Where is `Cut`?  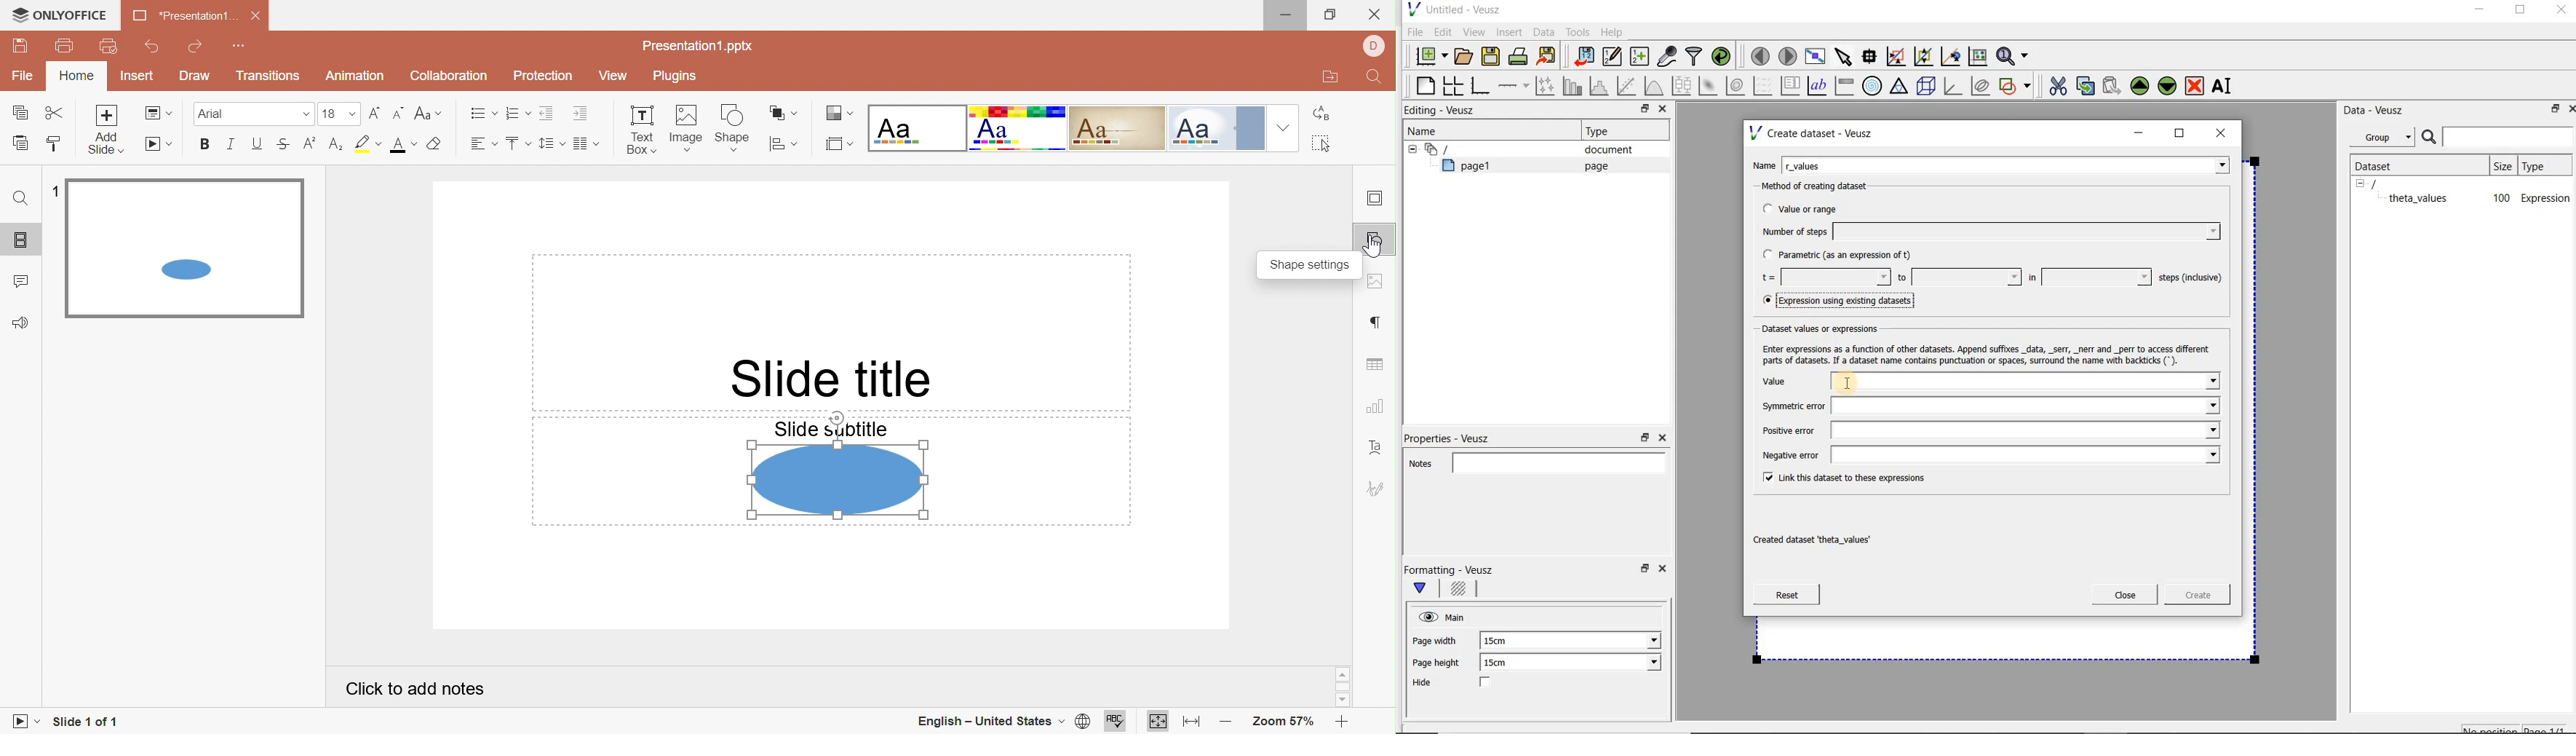 Cut is located at coordinates (54, 111).